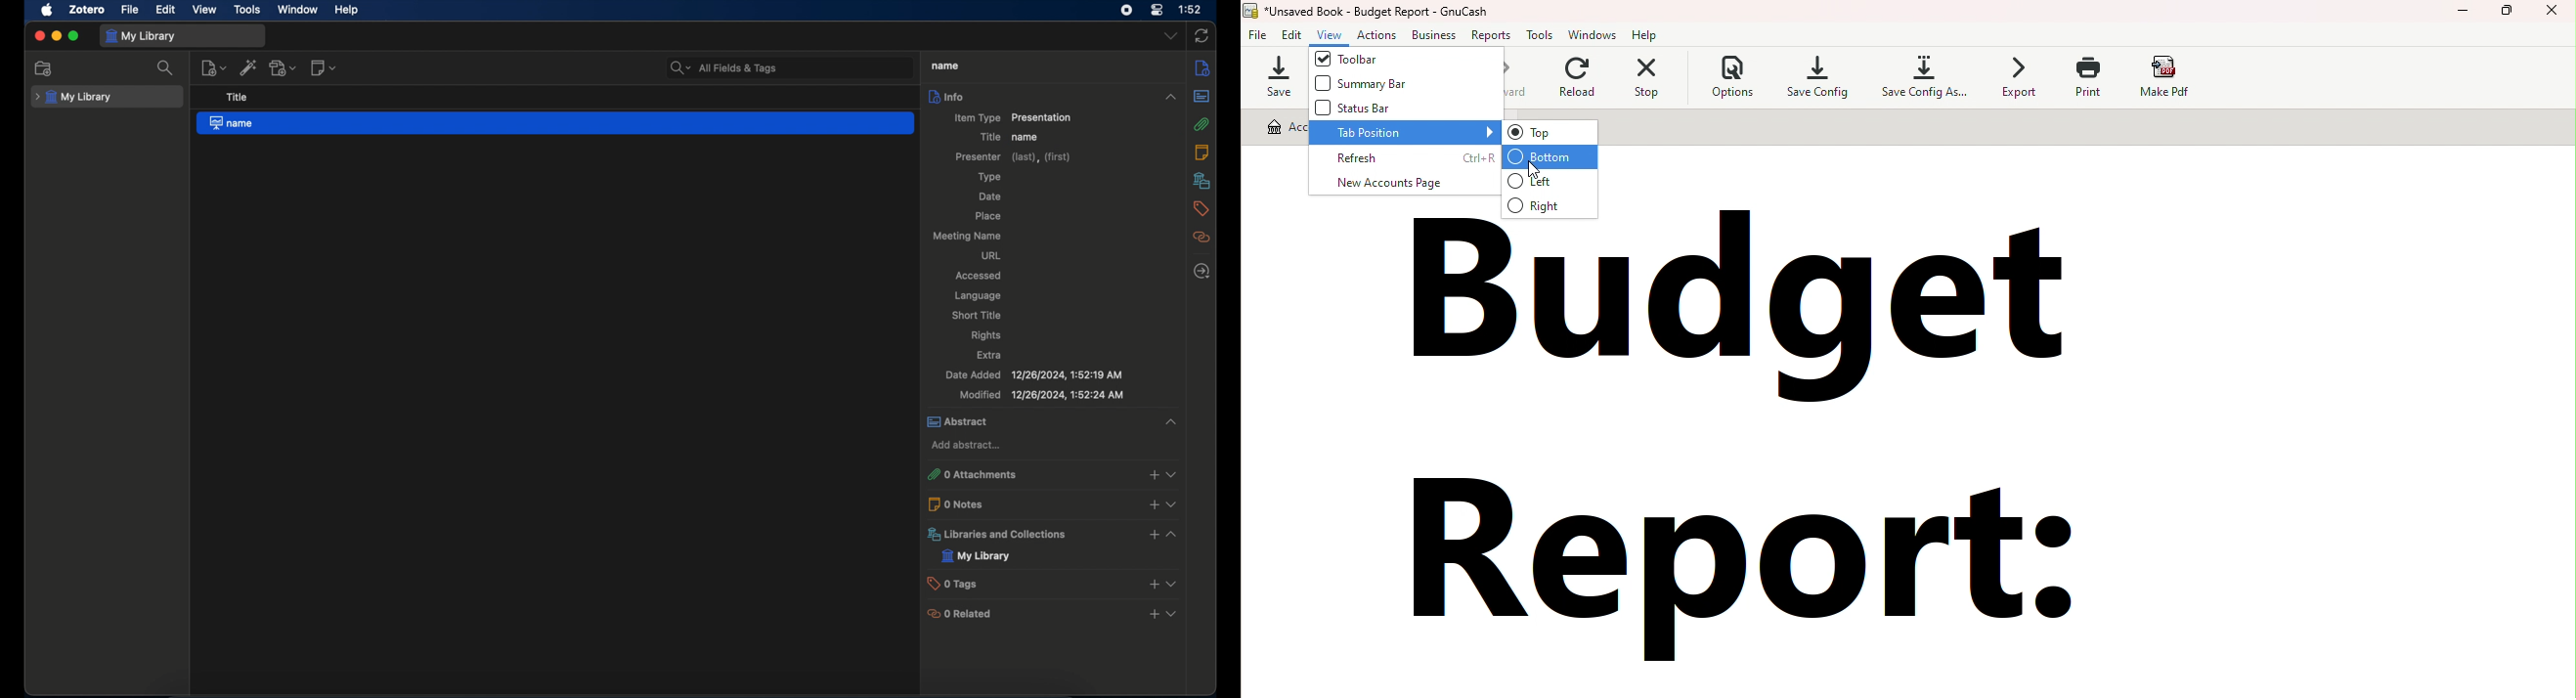  Describe the element at coordinates (249, 67) in the screenshot. I see `add item by identifier` at that location.